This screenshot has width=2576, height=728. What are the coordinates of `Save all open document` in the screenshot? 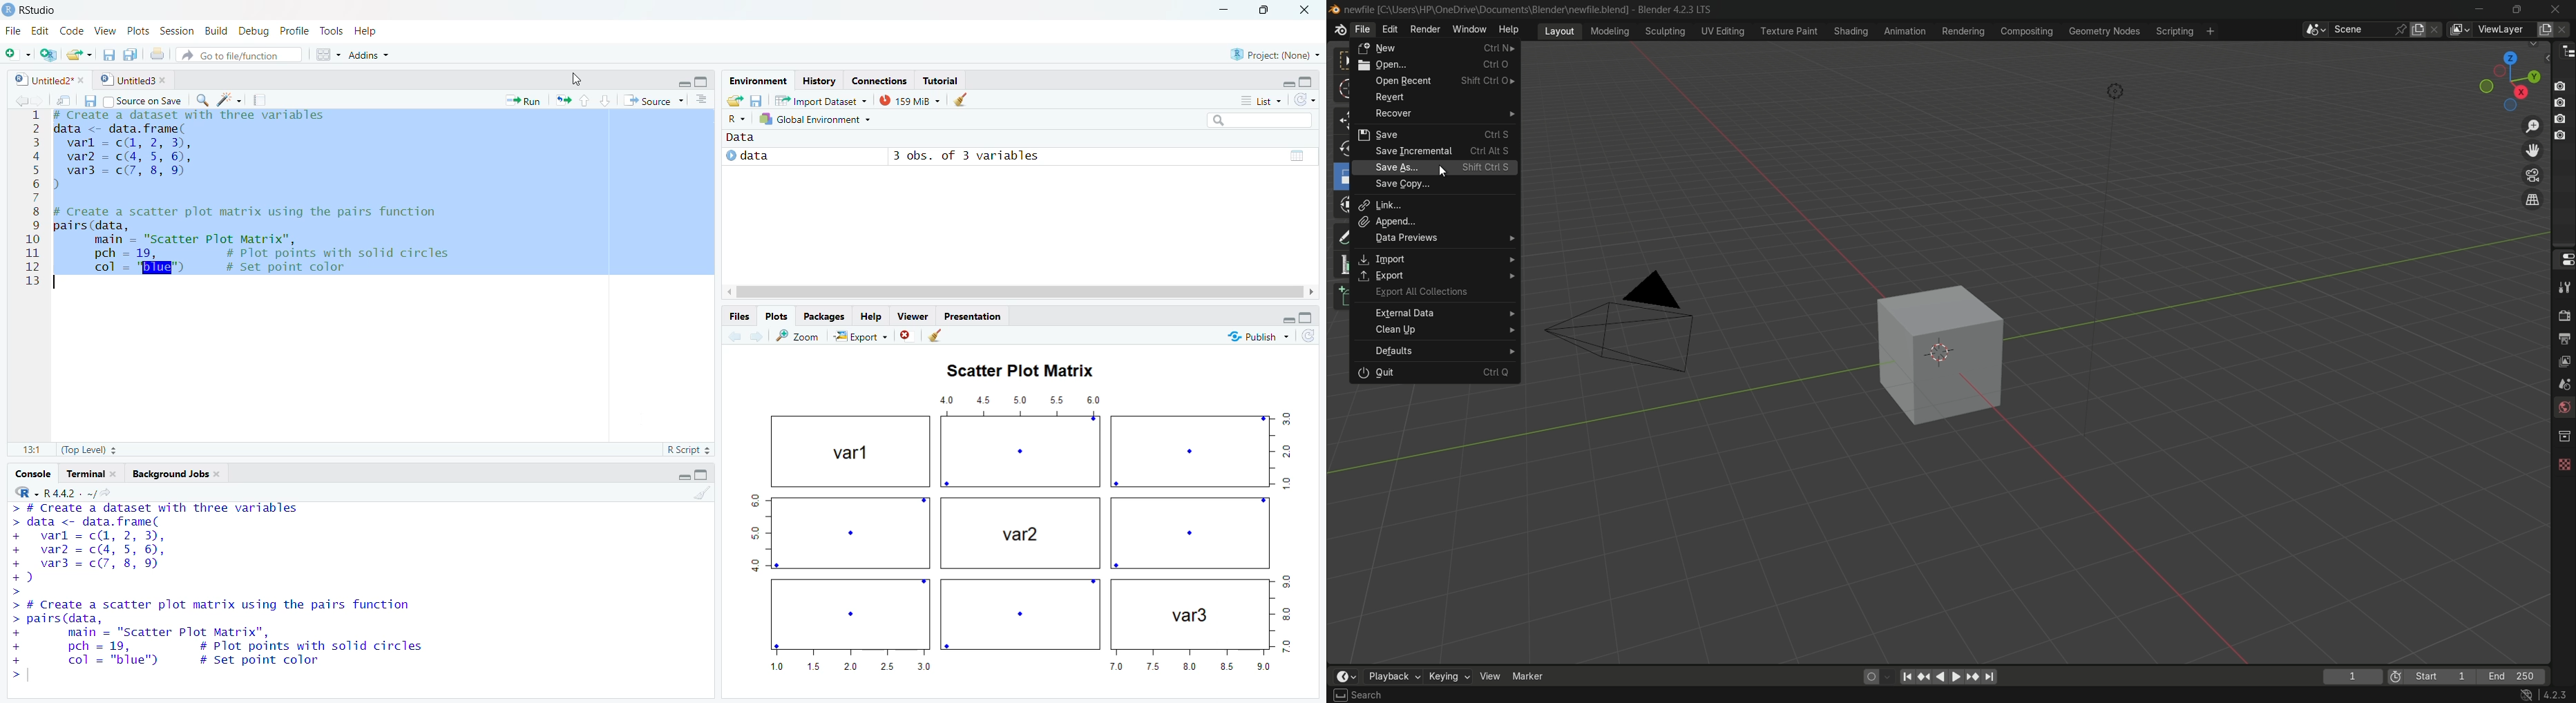 It's located at (131, 53).